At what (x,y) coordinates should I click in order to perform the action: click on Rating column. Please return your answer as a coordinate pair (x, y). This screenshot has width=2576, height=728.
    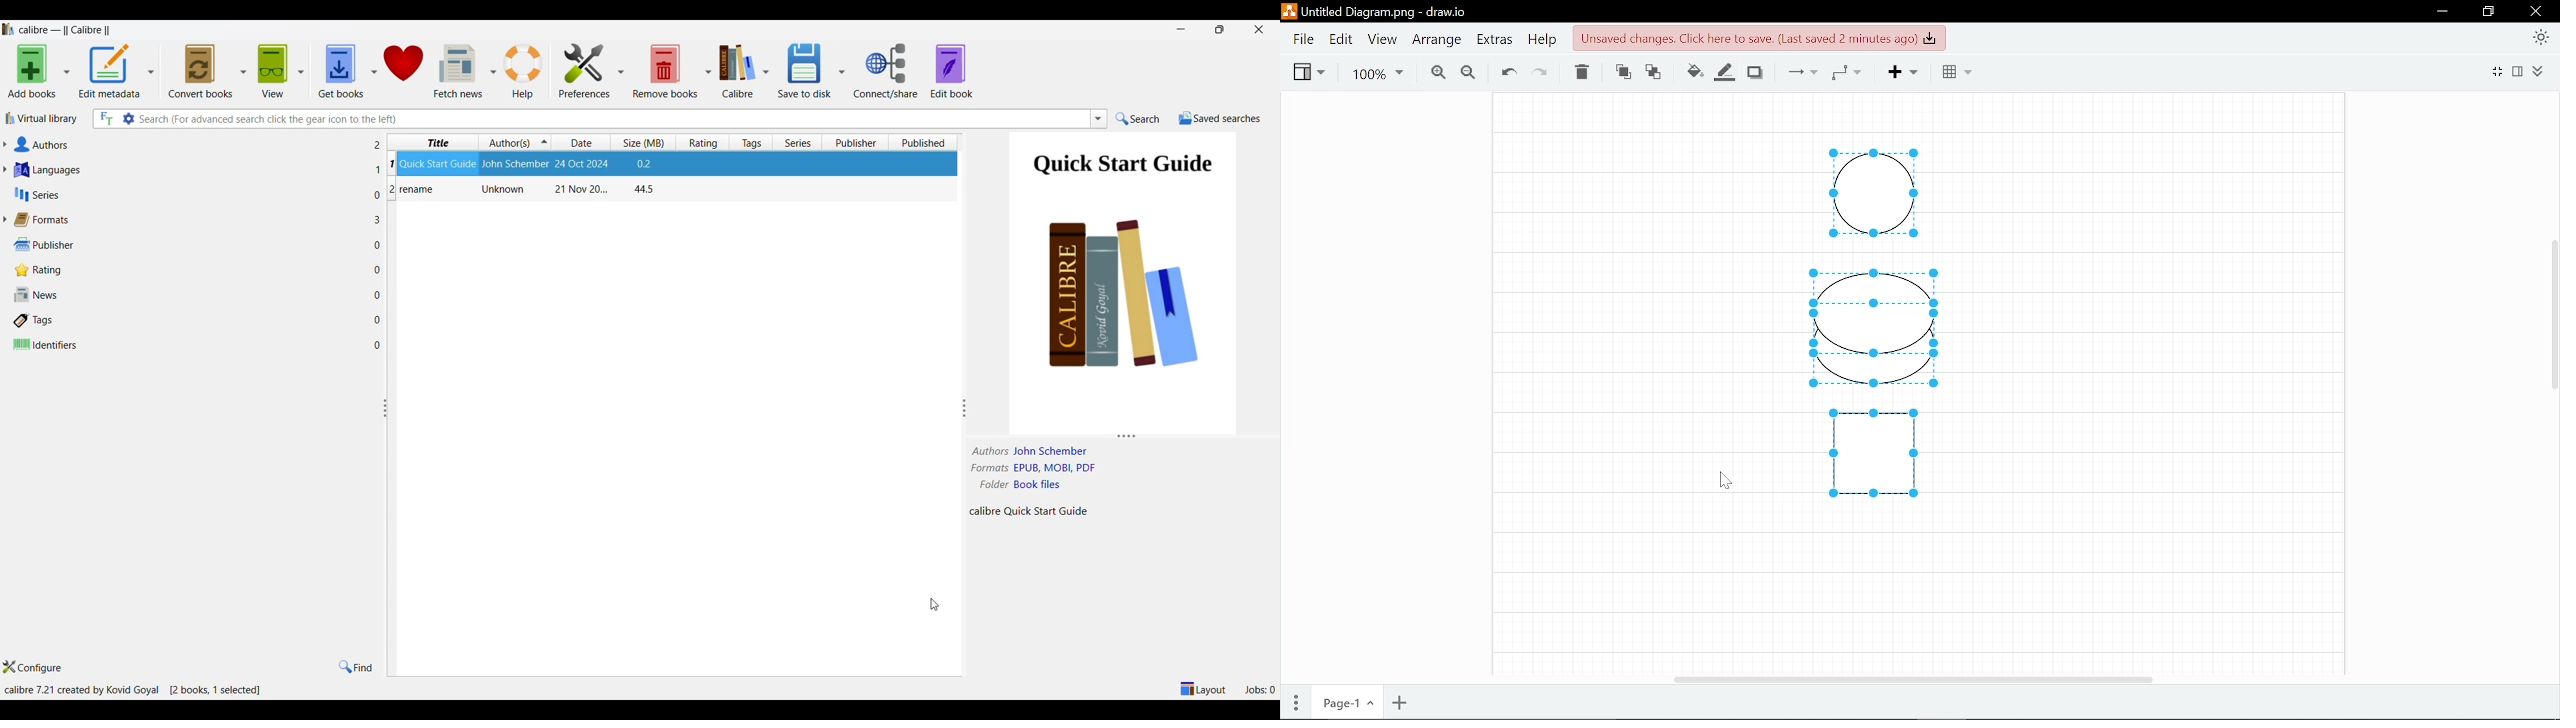
    Looking at the image, I should click on (701, 143).